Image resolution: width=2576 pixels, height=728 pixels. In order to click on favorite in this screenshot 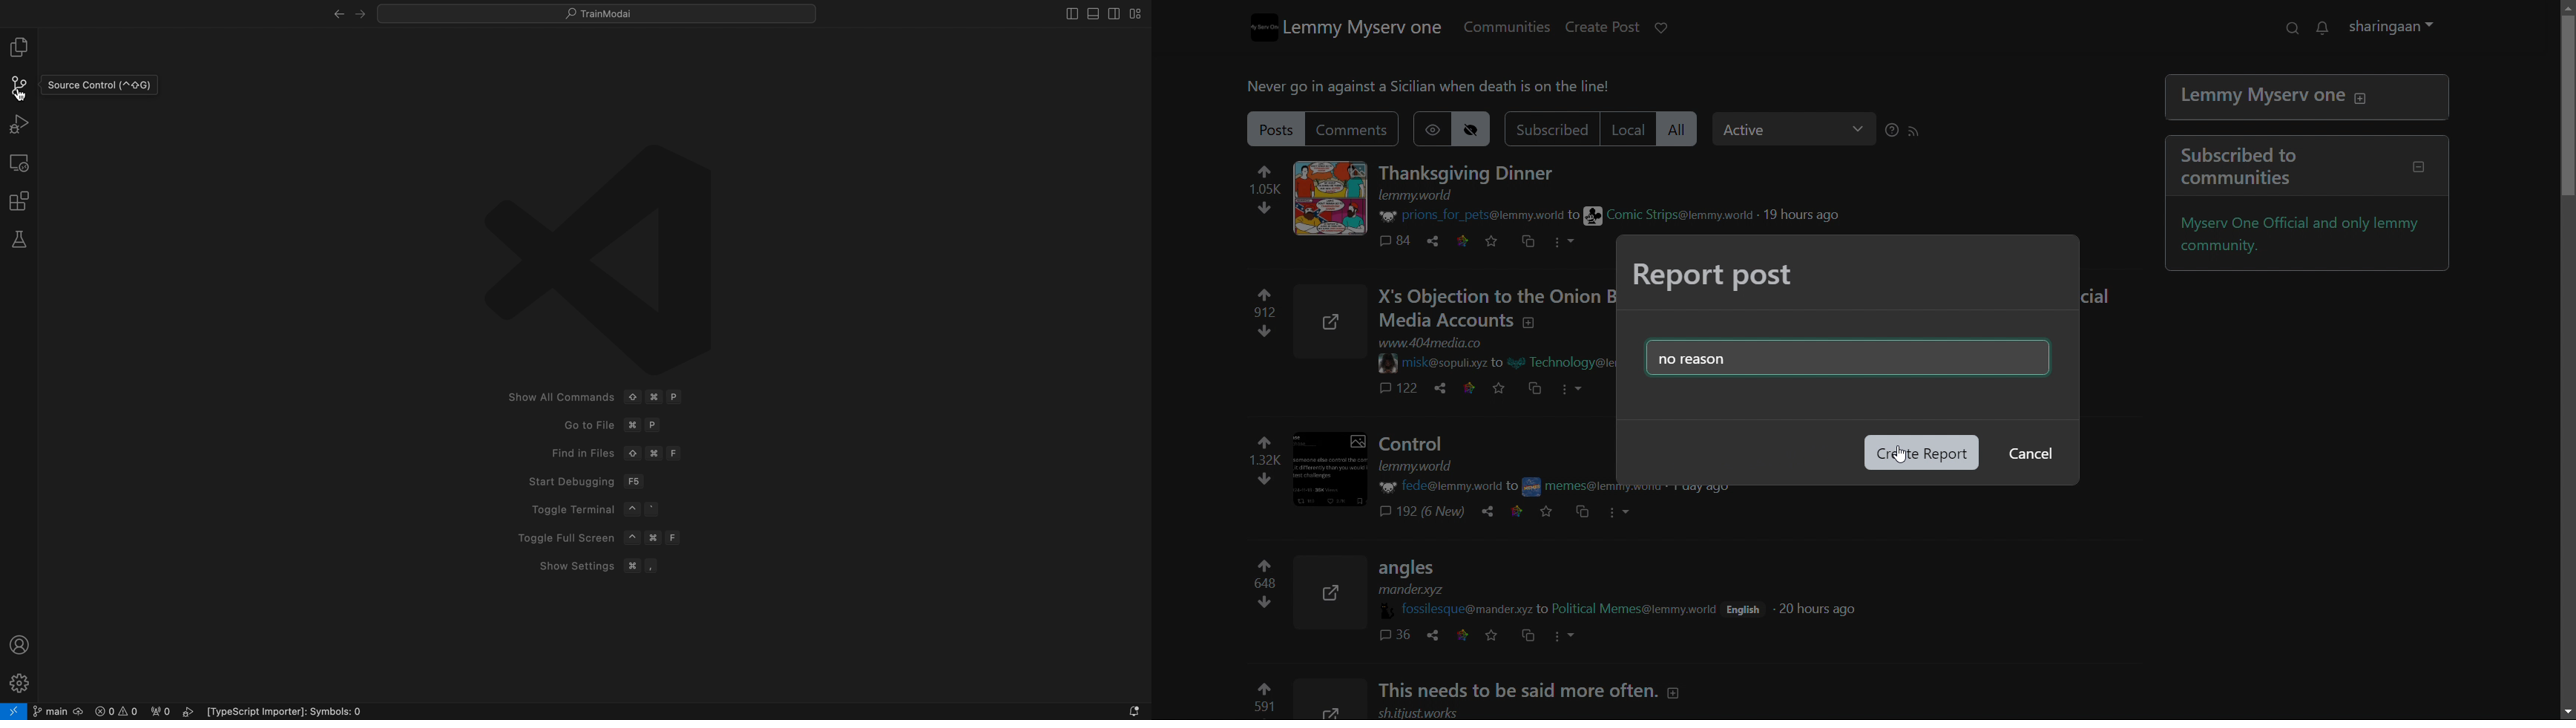, I will do `click(1499, 241)`.